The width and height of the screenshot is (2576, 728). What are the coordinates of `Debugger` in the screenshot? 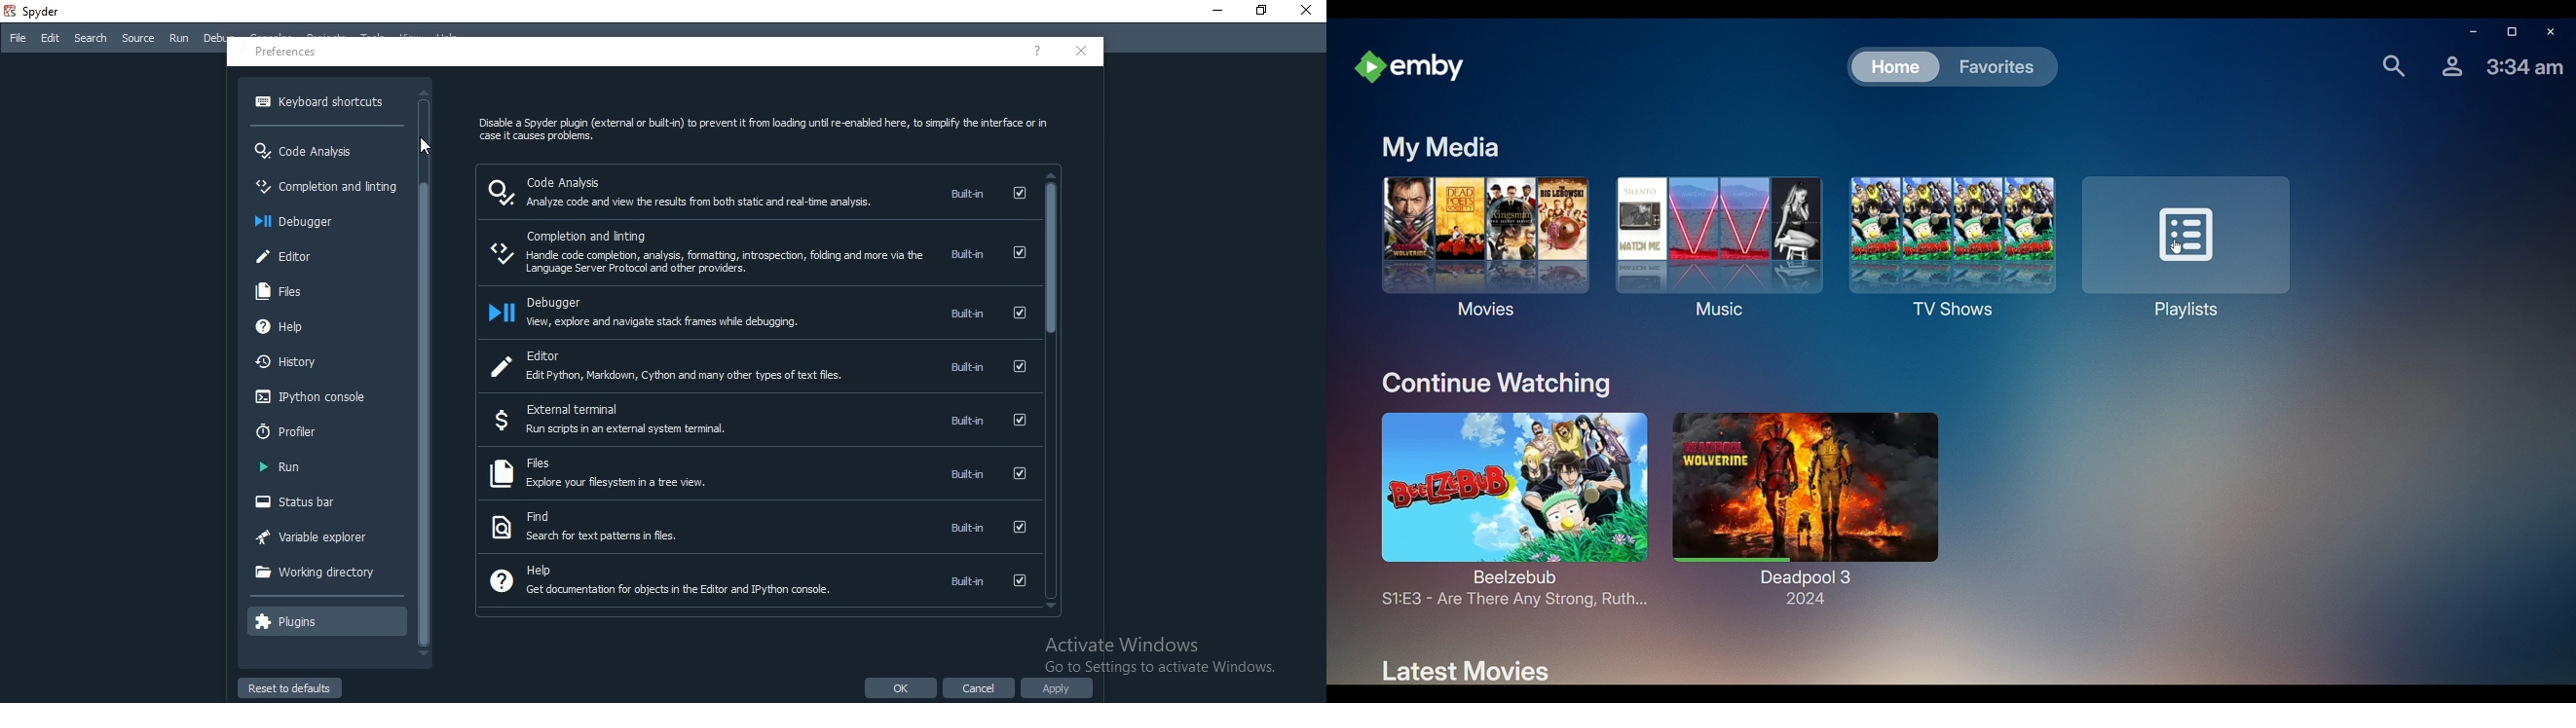 It's located at (570, 299).